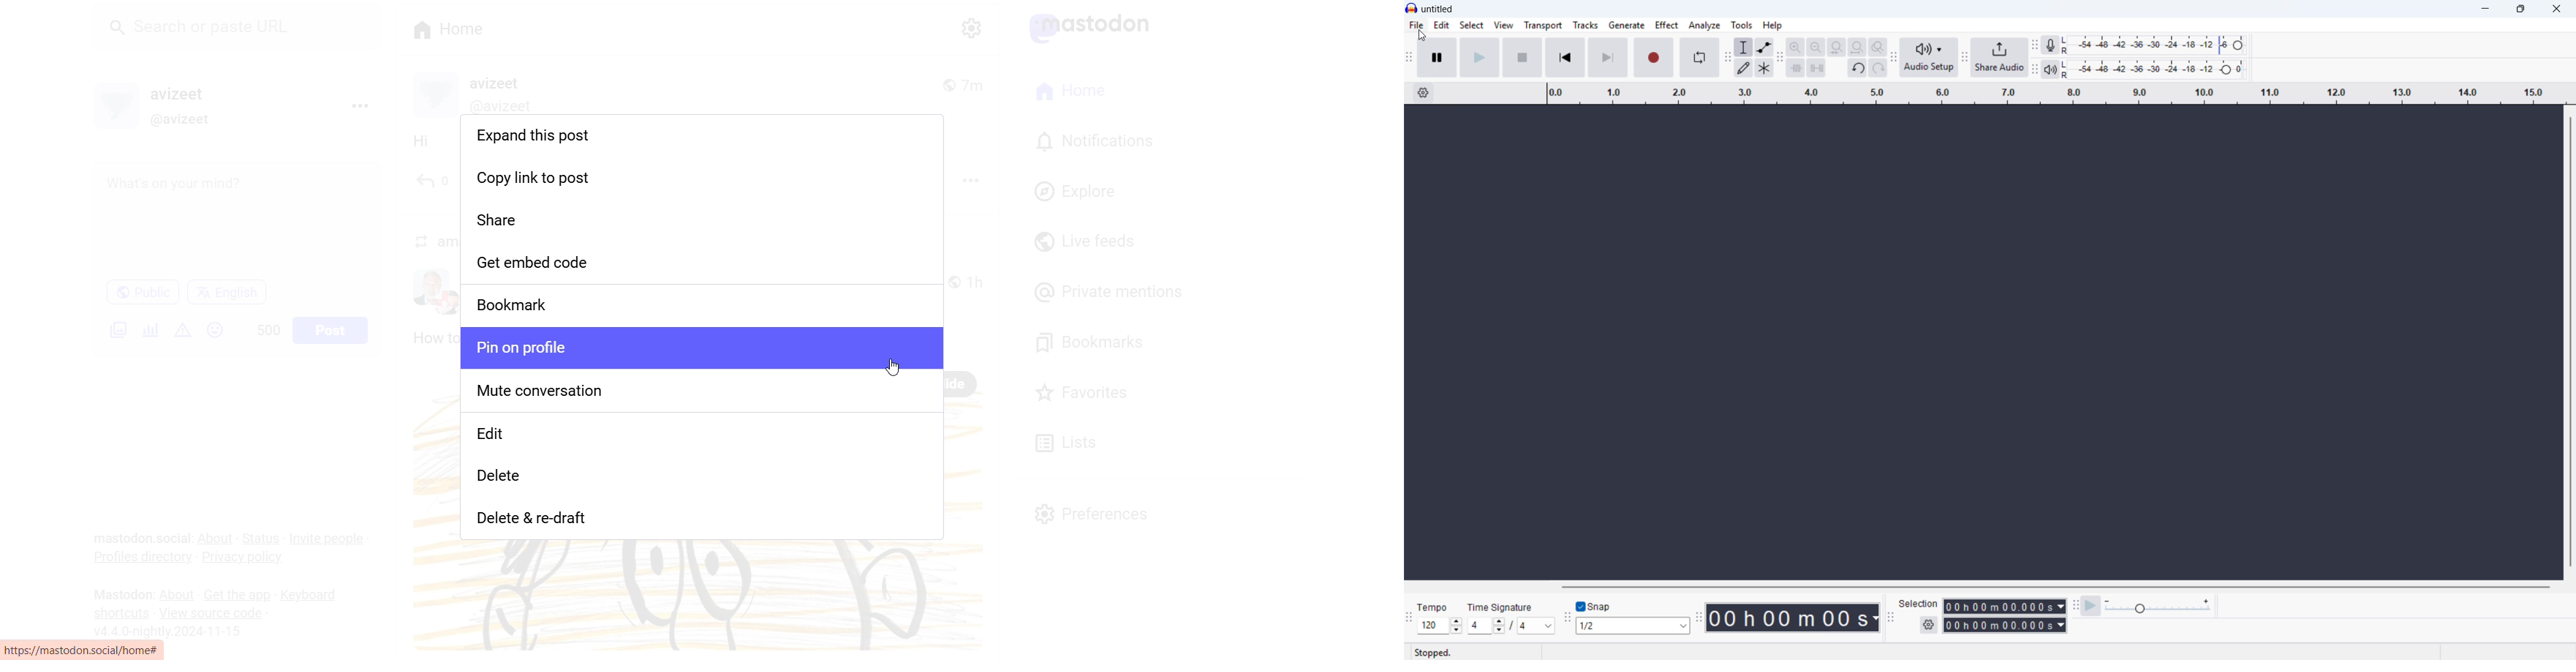  Describe the element at coordinates (1437, 10) in the screenshot. I see `untitled` at that location.